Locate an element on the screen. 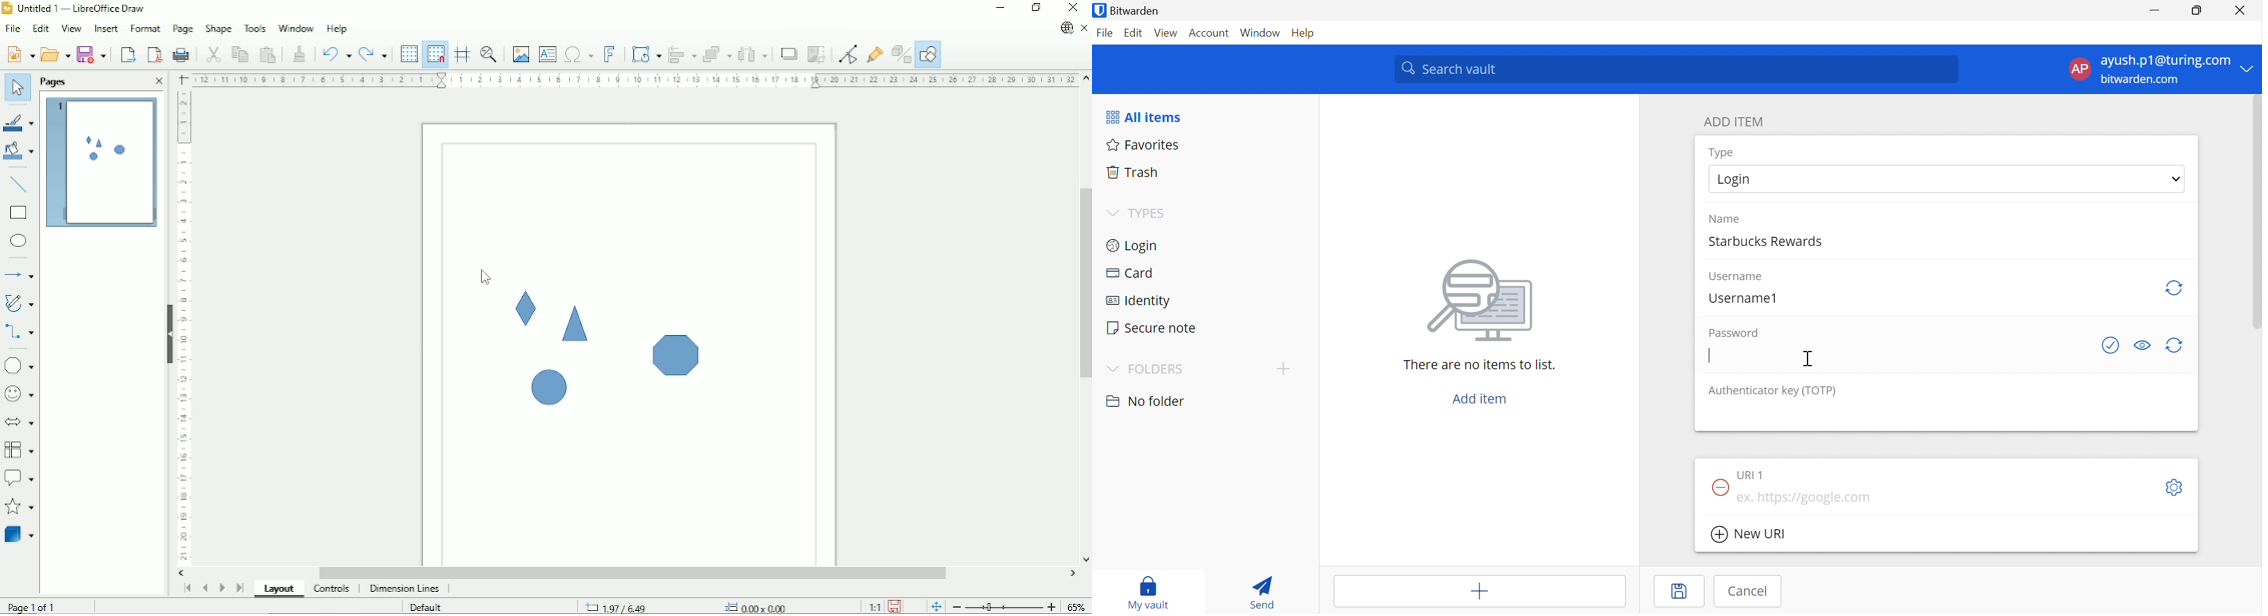 Image resolution: width=2268 pixels, height=616 pixels. rectangle is located at coordinates (18, 213).